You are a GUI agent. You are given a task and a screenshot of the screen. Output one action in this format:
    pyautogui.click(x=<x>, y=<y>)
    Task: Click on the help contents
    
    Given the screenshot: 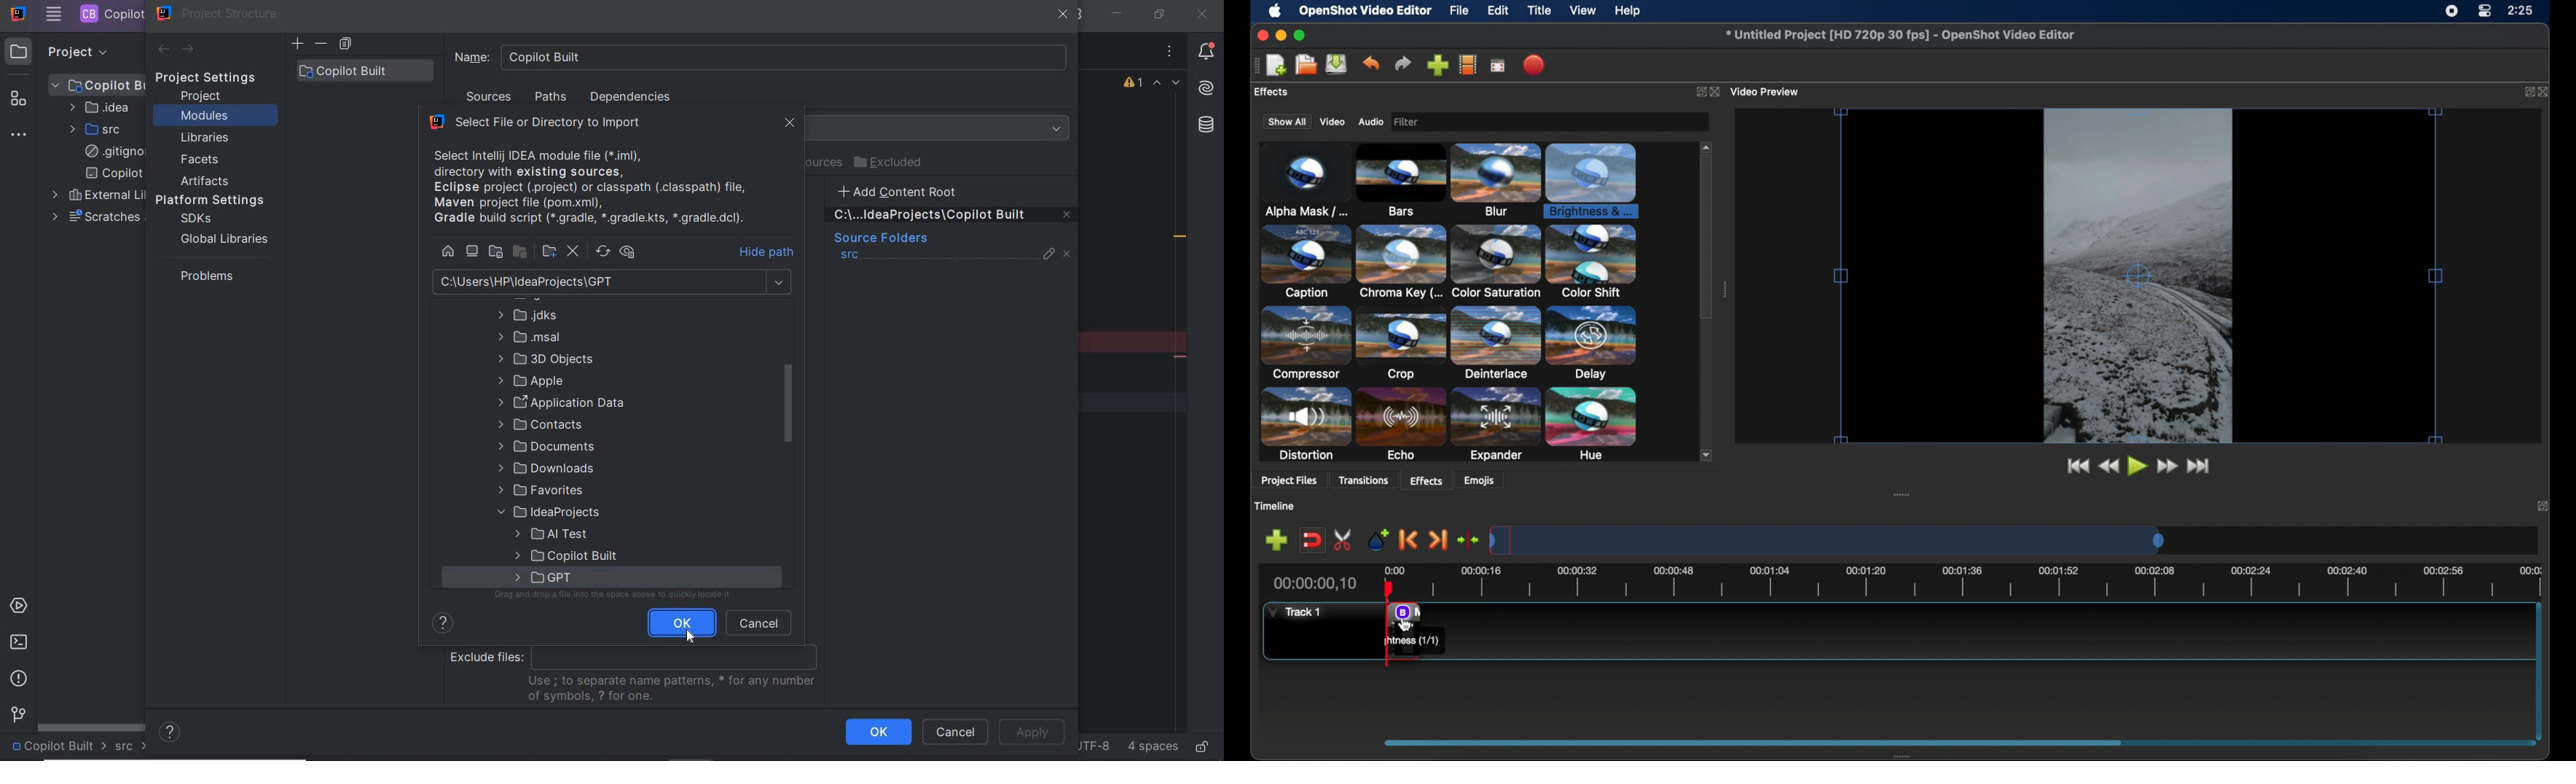 What is the action you would take?
    pyautogui.click(x=170, y=733)
    